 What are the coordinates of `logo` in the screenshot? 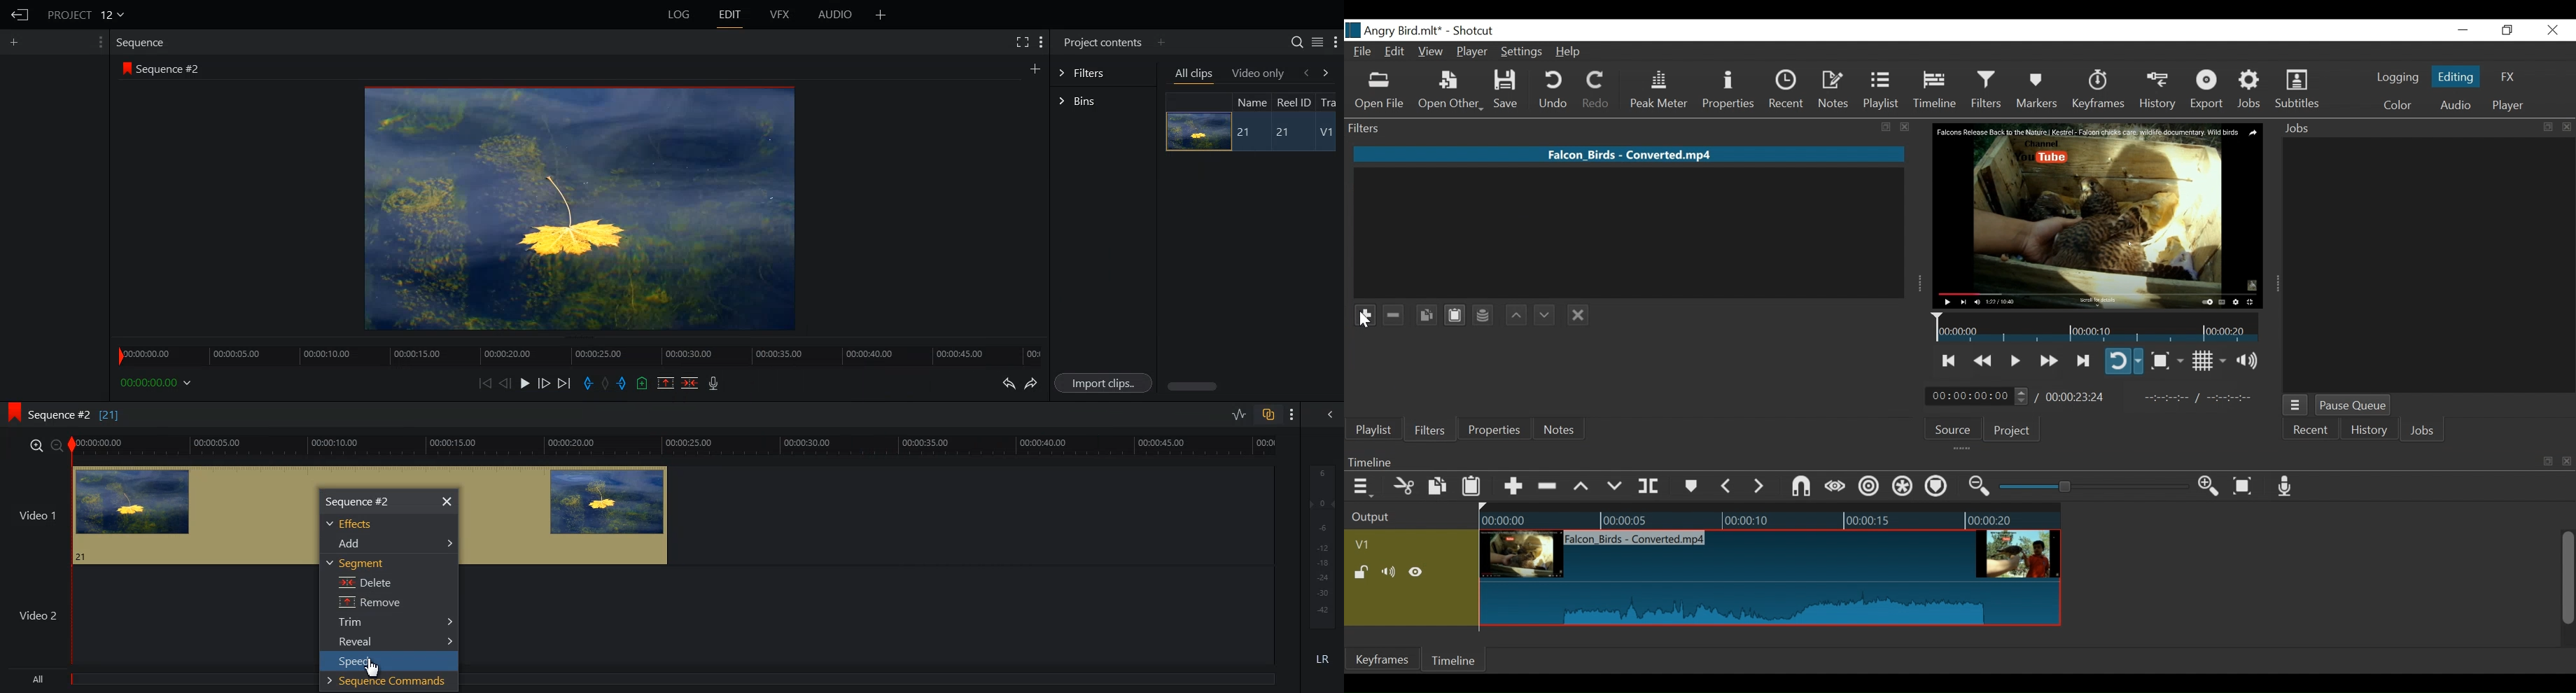 It's located at (124, 68).